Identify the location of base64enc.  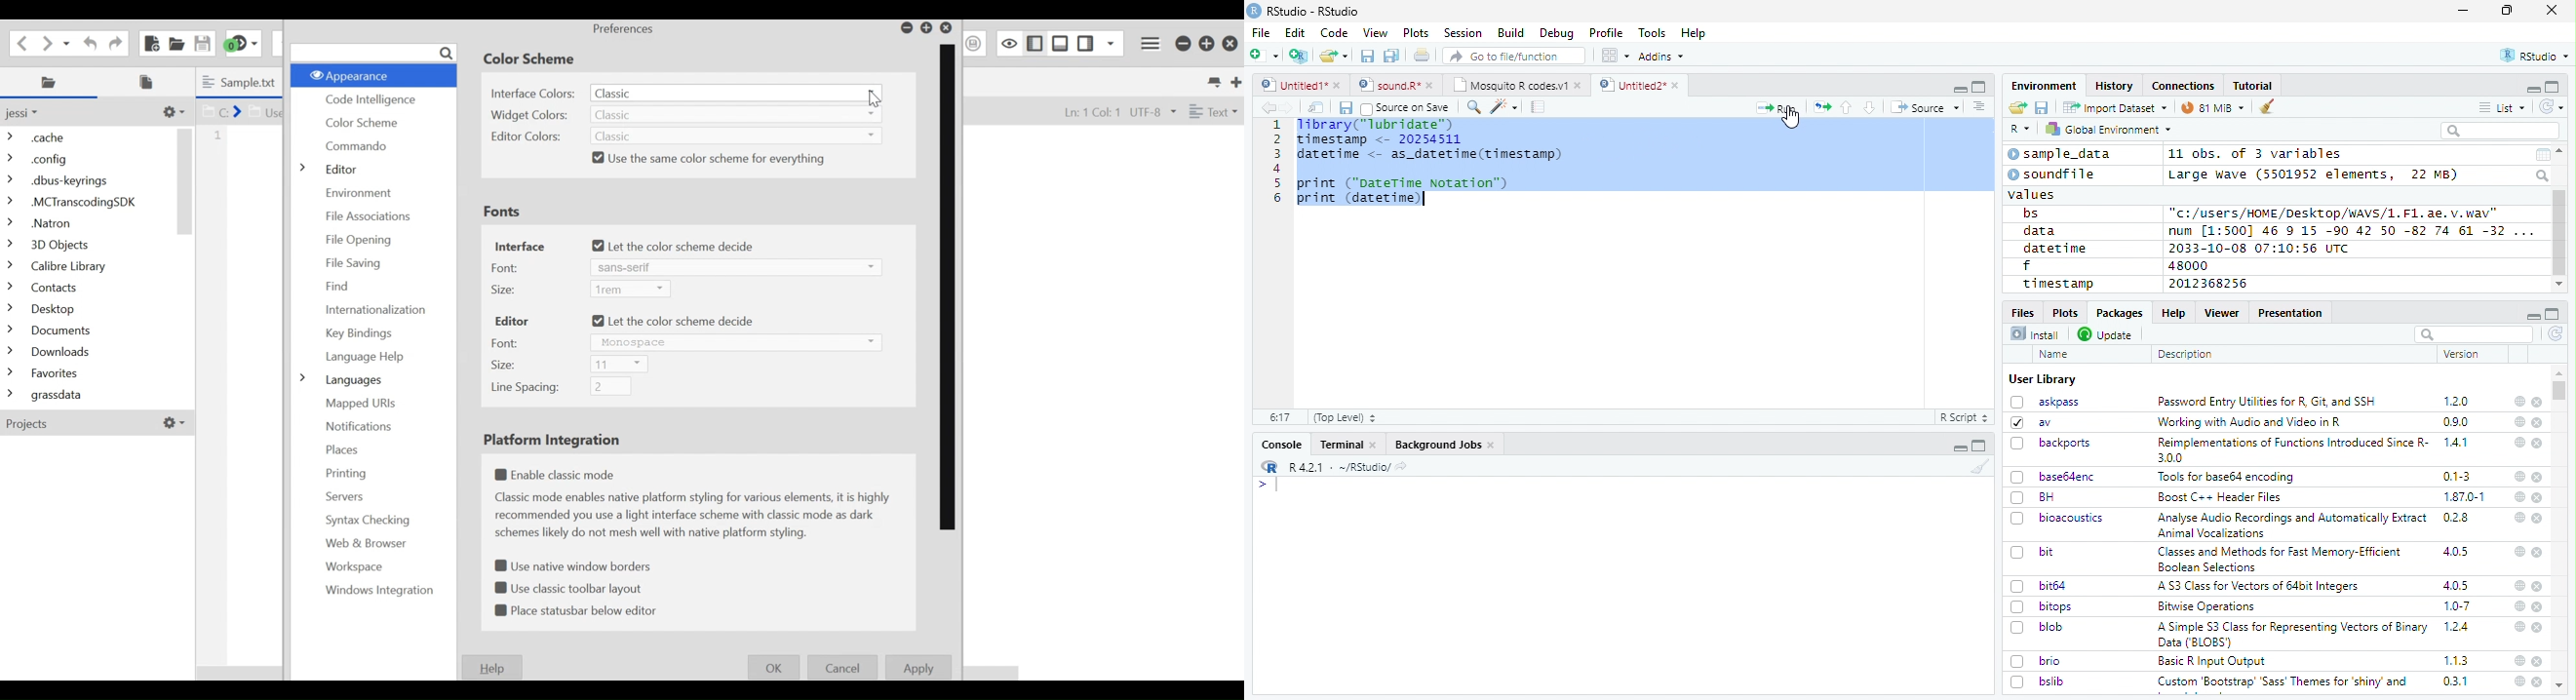
(2053, 476).